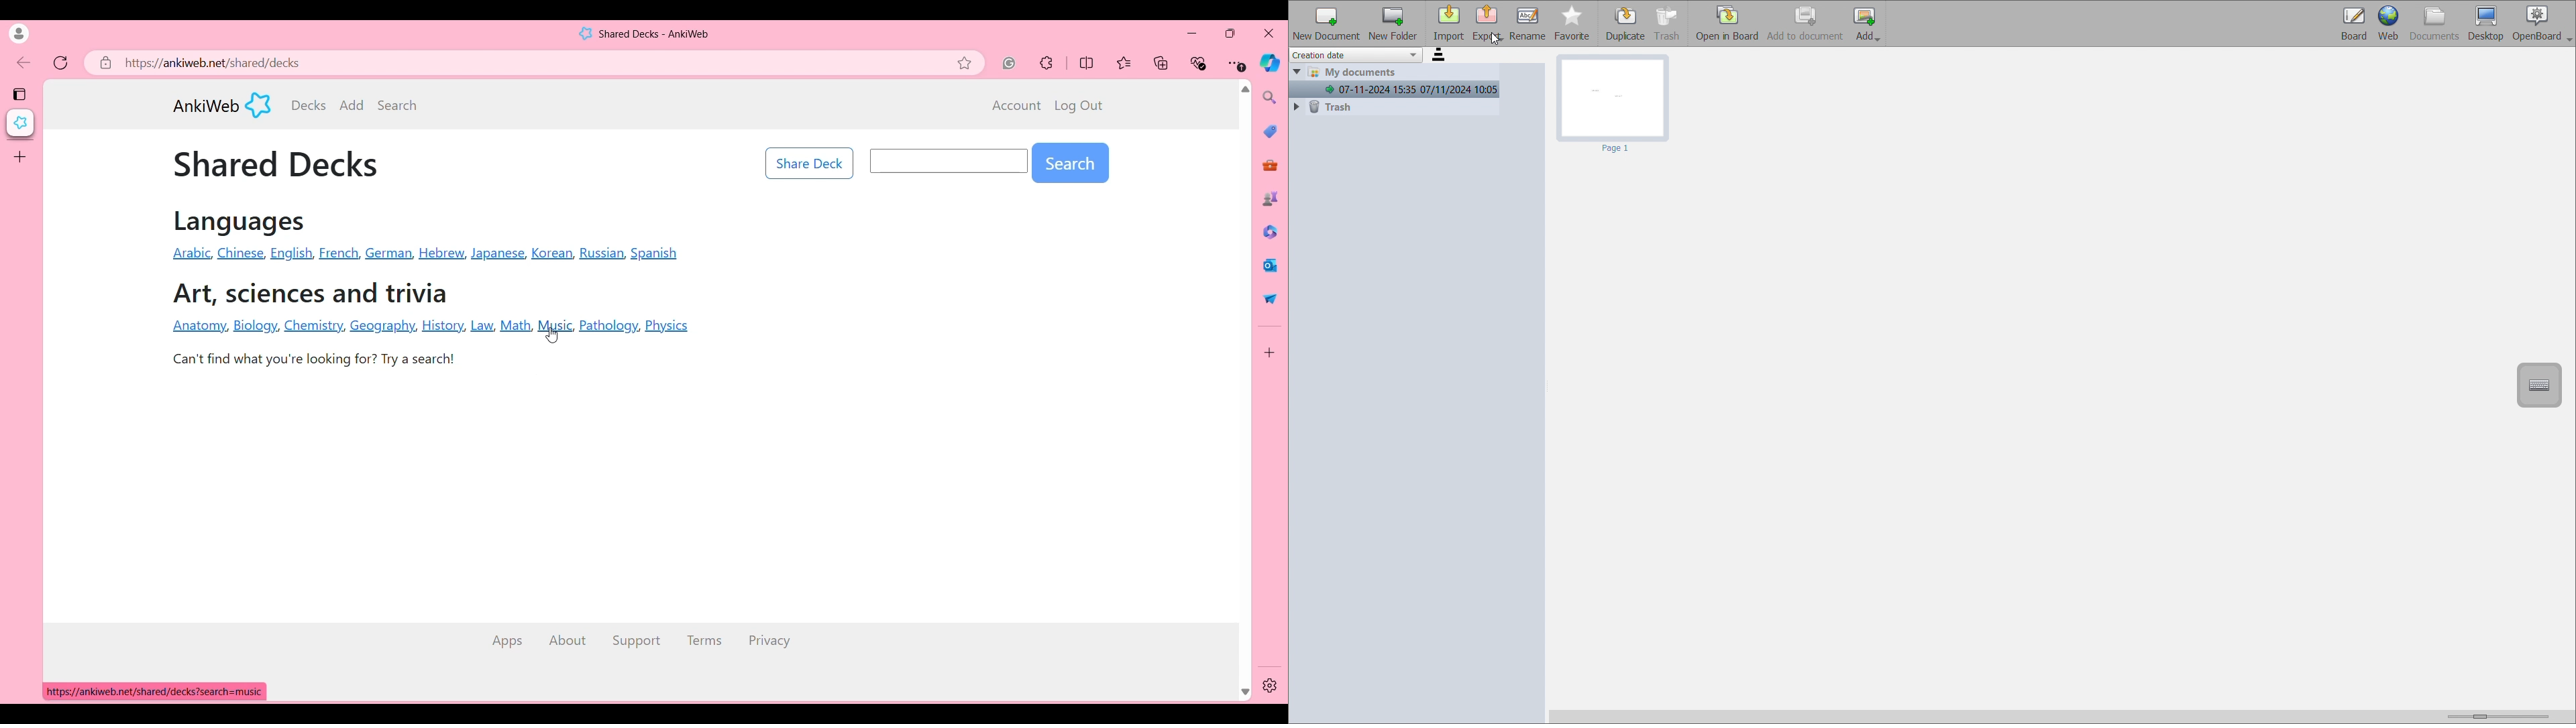 This screenshot has width=2576, height=728. Describe the element at coordinates (19, 34) in the screenshot. I see `Click to see current account's details` at that location.